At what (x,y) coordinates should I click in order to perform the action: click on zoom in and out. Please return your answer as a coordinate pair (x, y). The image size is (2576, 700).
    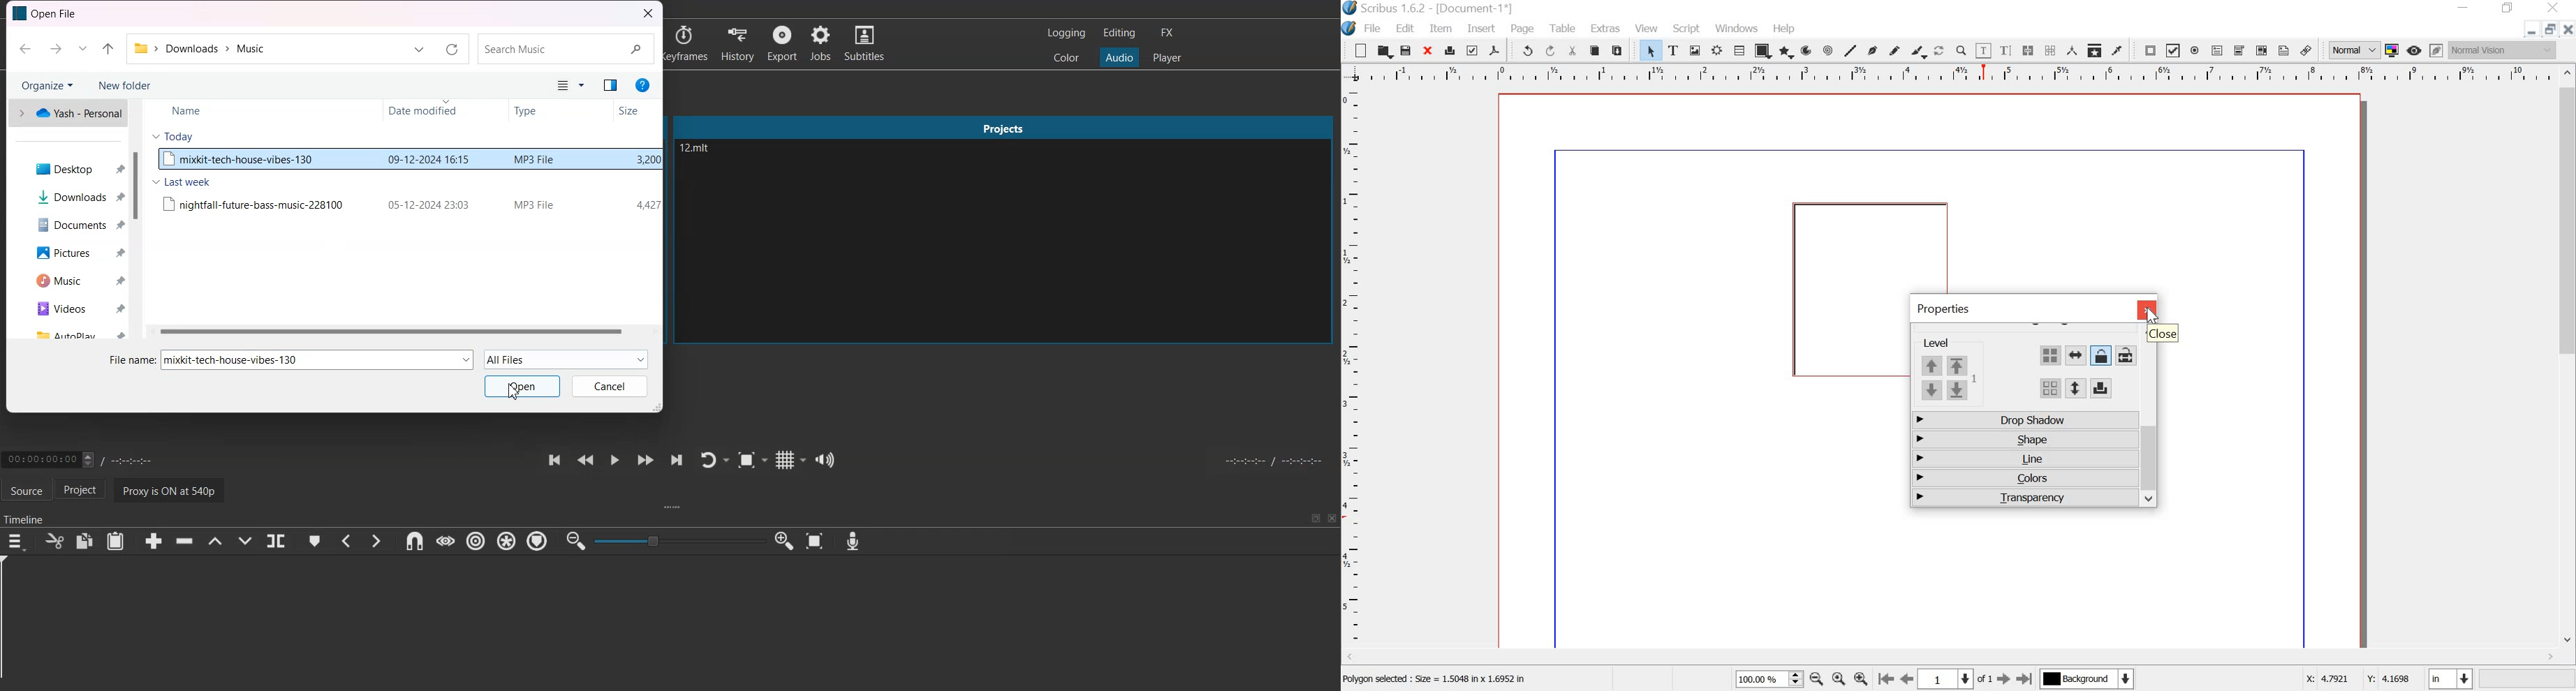
    Looking at the image, I should click on (1796, 678).